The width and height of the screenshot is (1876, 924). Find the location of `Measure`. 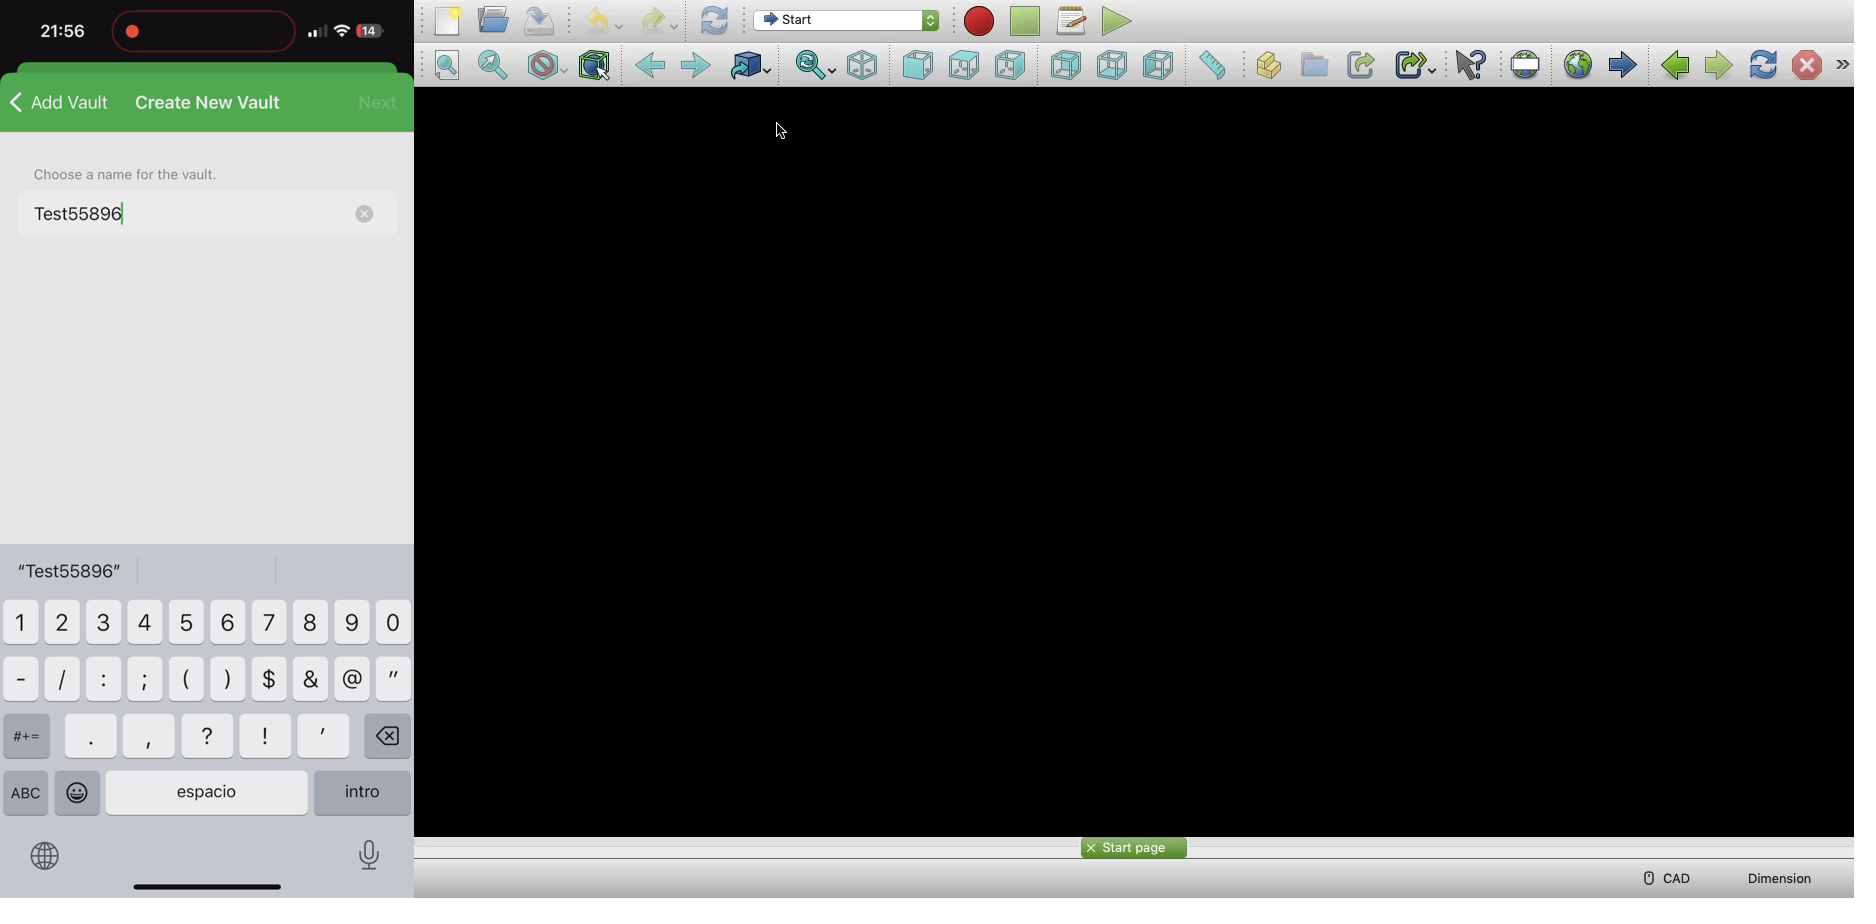

Measure is located at coordinates (1215, 65).